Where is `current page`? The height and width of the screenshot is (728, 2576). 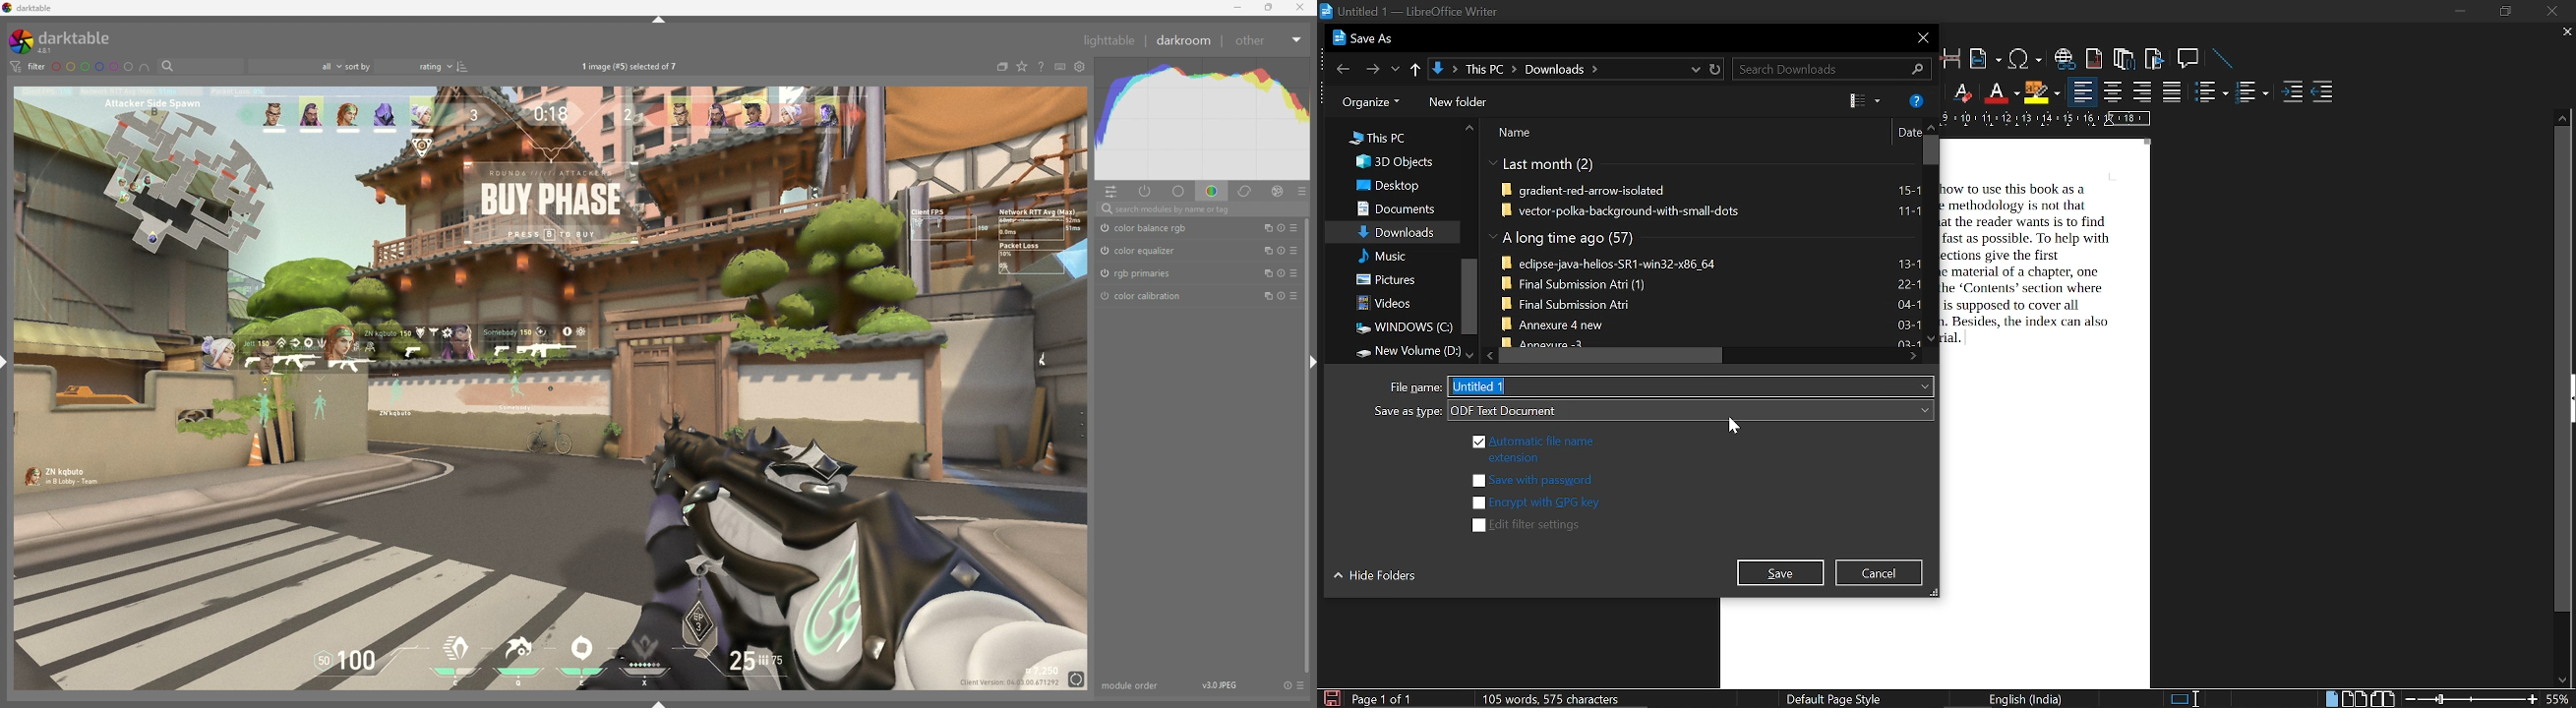 current page is located at coordinates (1382, 699).